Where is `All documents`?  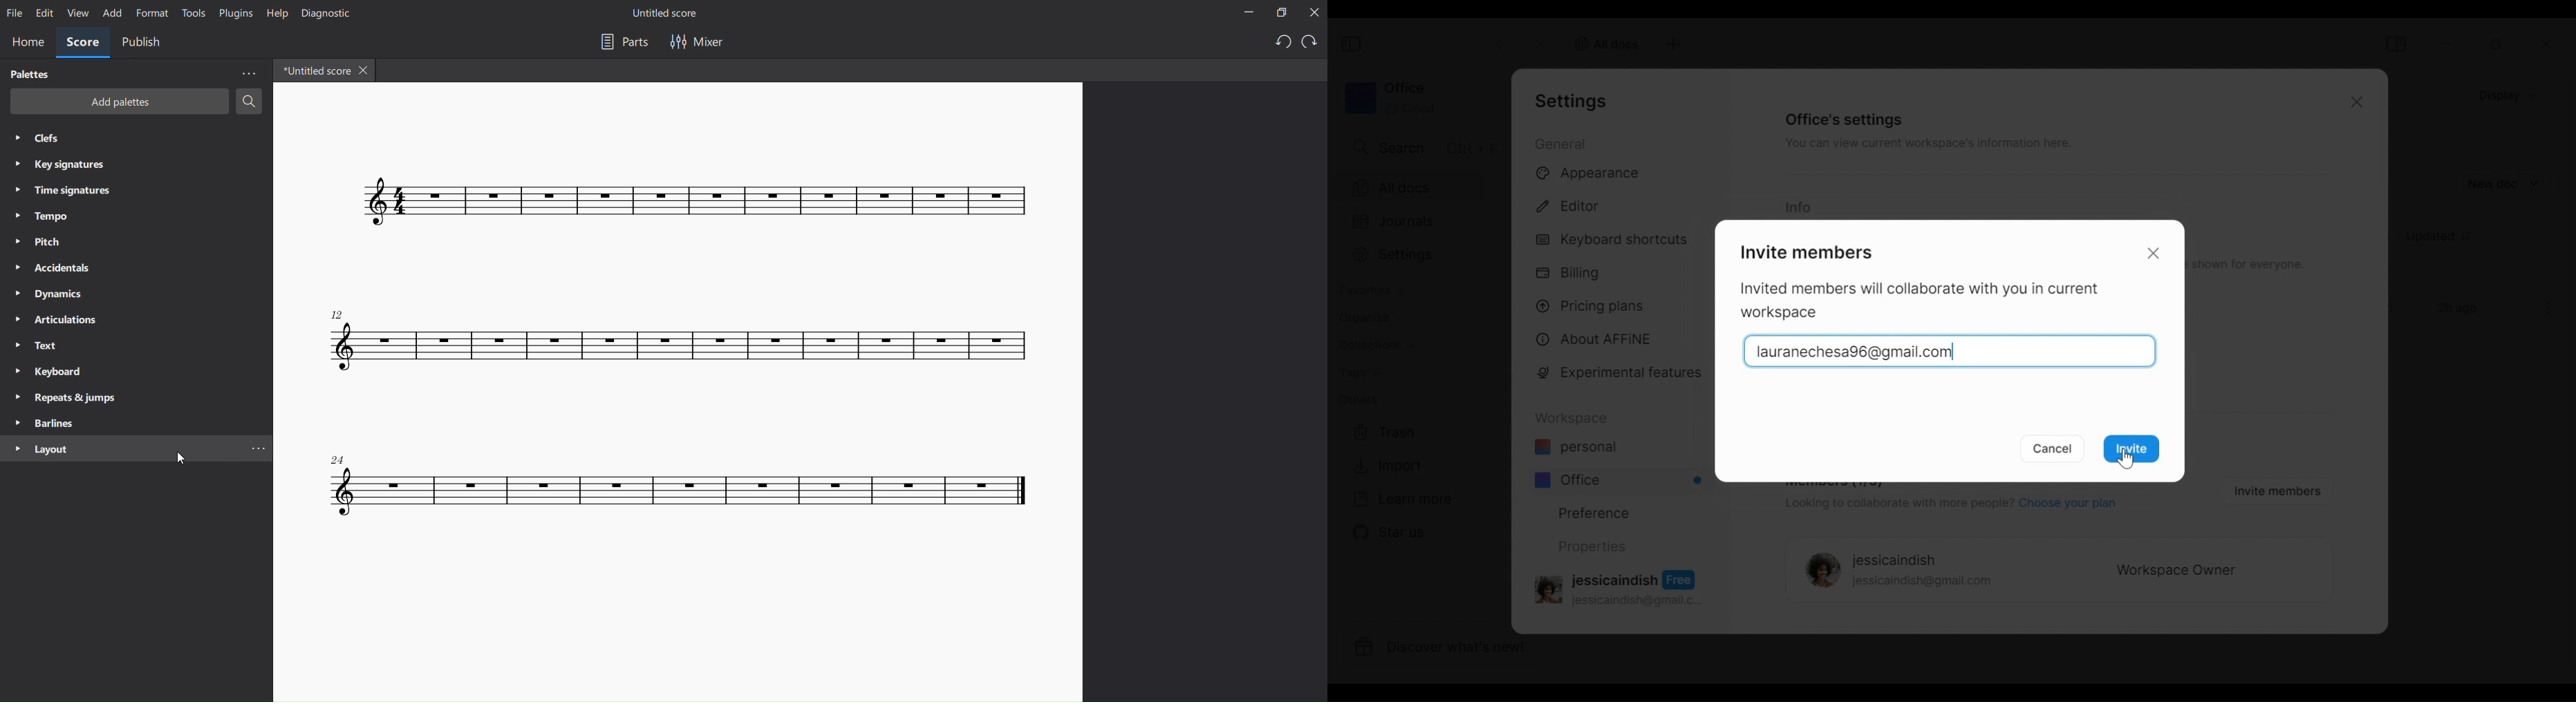
All documents is located at coordinates (1603, 43).